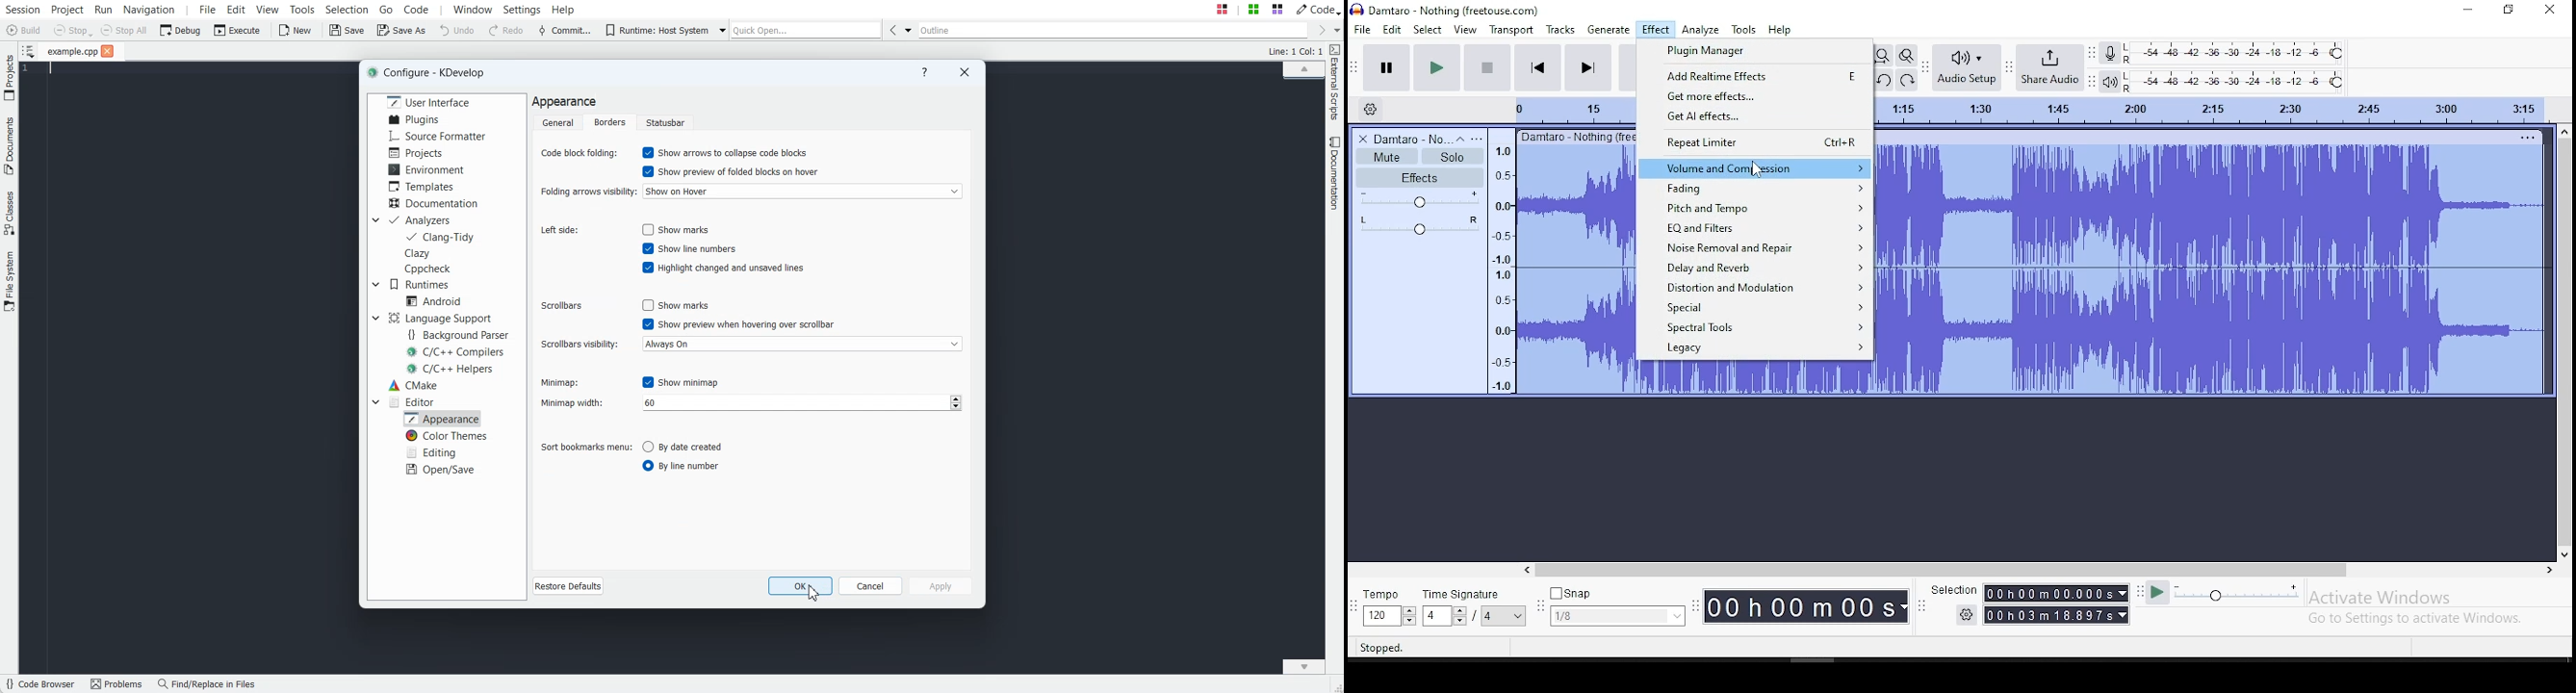 This screenshot has width=2576, height=700. What do you see at coordinates (1538, 67) in the screenshot?
I see `skip to start` at bounding box center [1538, 67].